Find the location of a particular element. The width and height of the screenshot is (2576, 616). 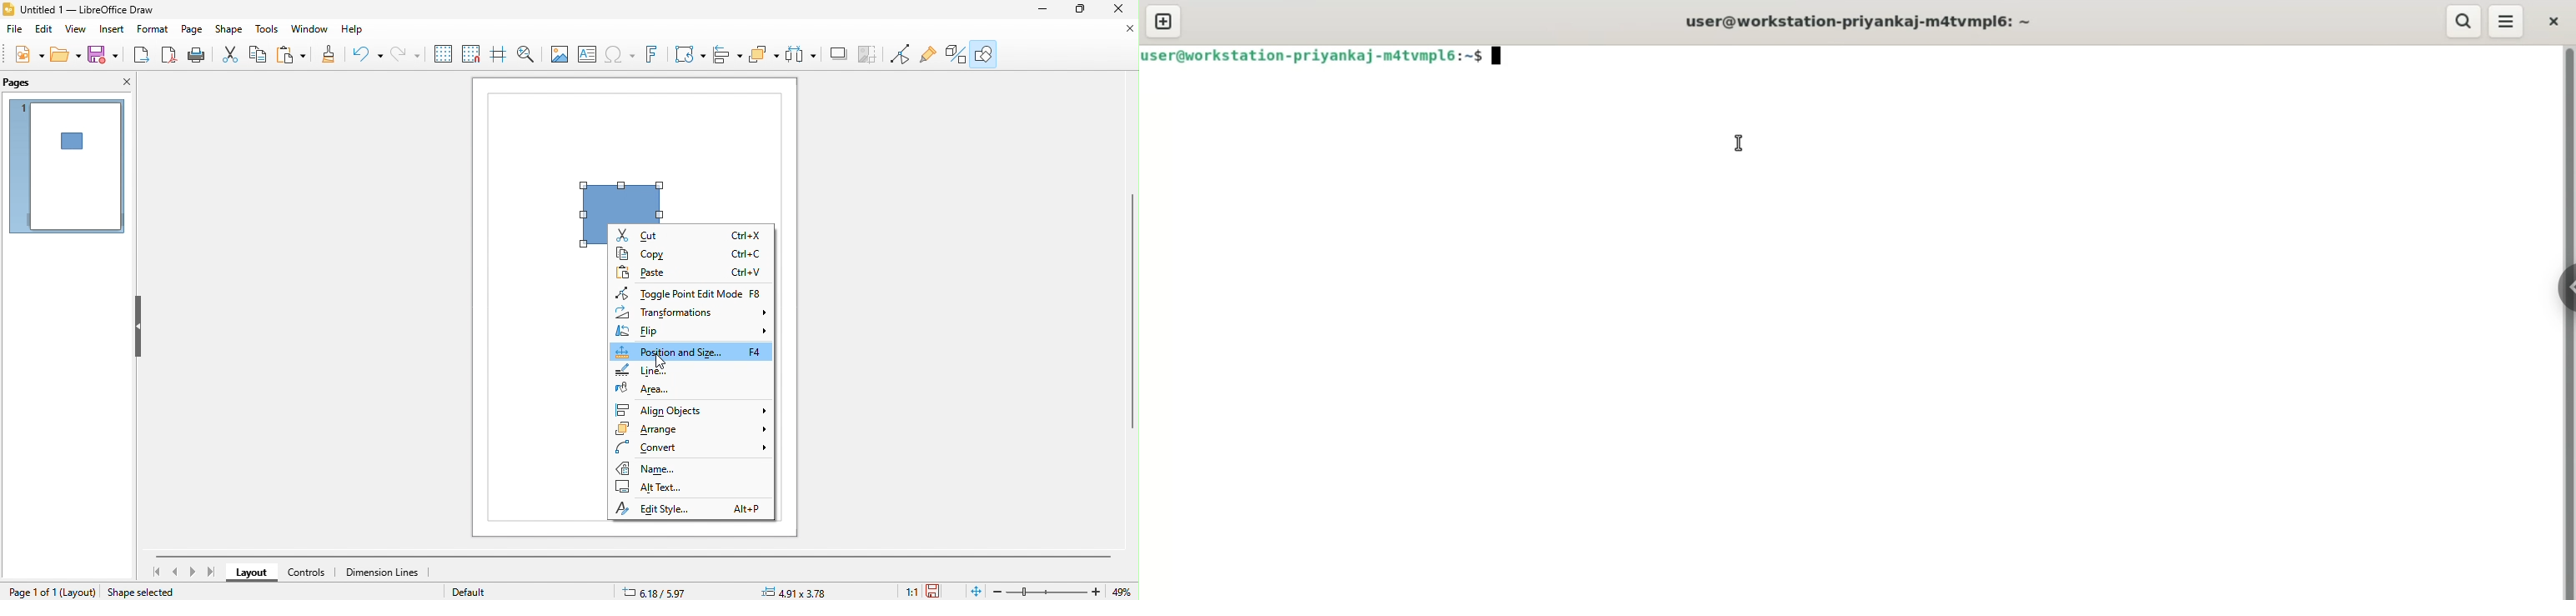

clone formatting is located at coordinates (332, 55).